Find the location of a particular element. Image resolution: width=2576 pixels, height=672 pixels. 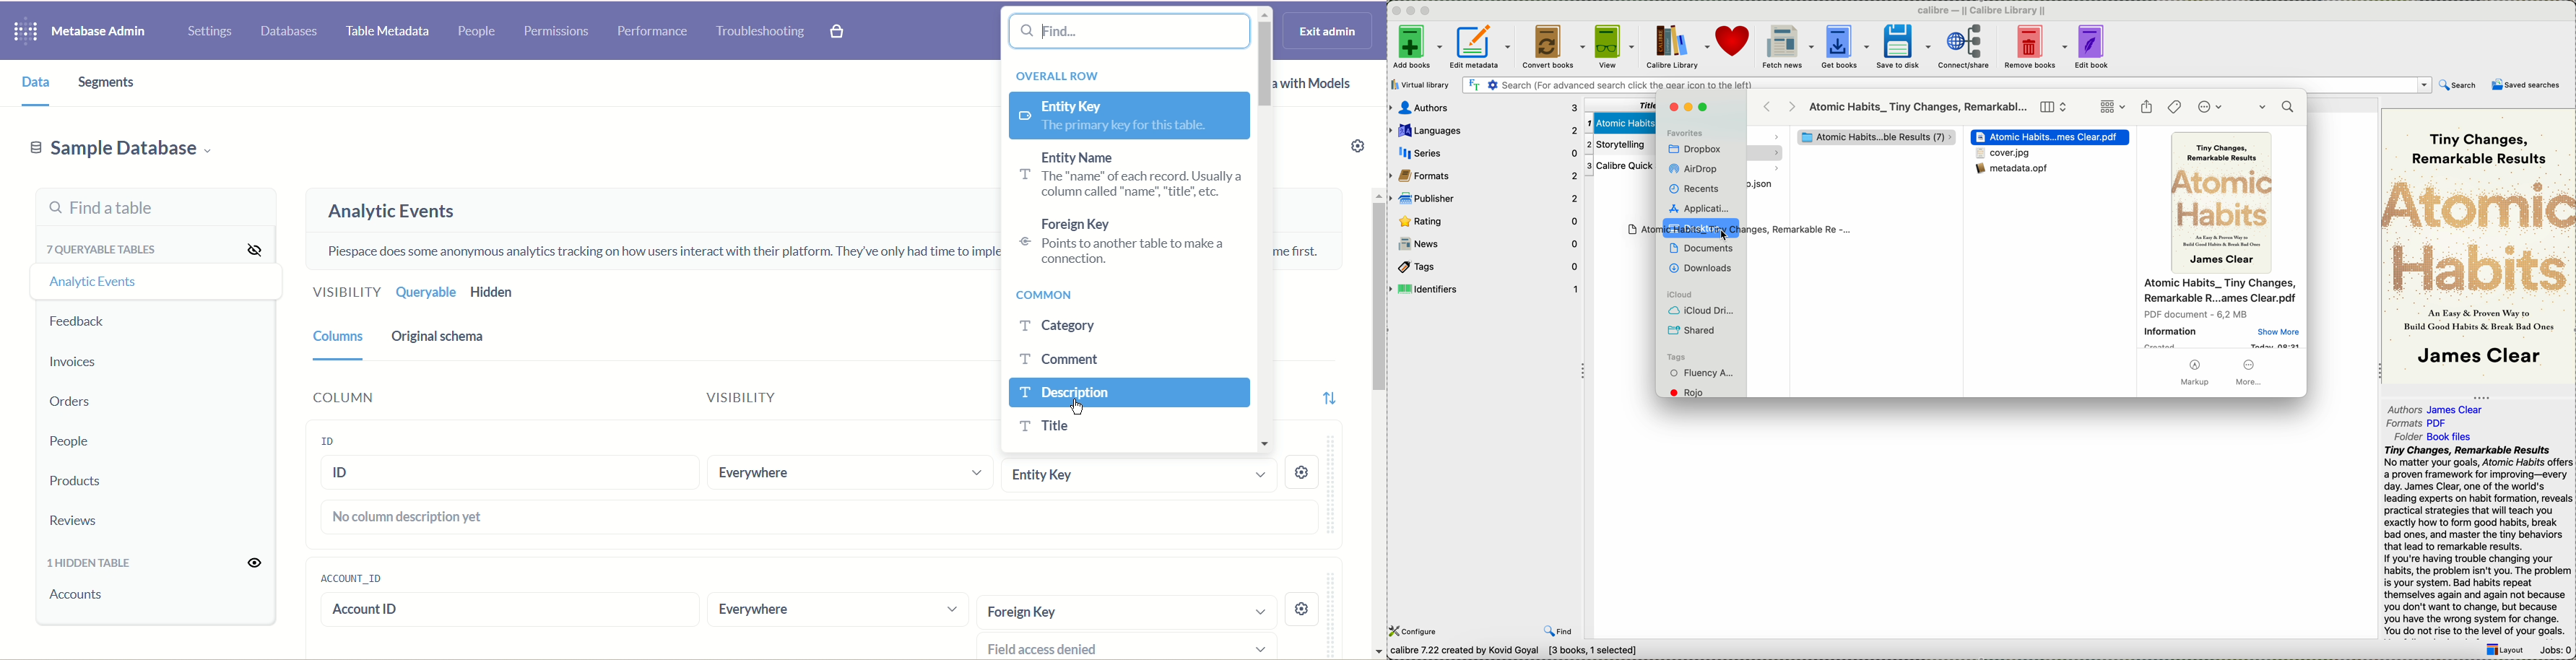

hidden table is located at coordinates (90, 565).